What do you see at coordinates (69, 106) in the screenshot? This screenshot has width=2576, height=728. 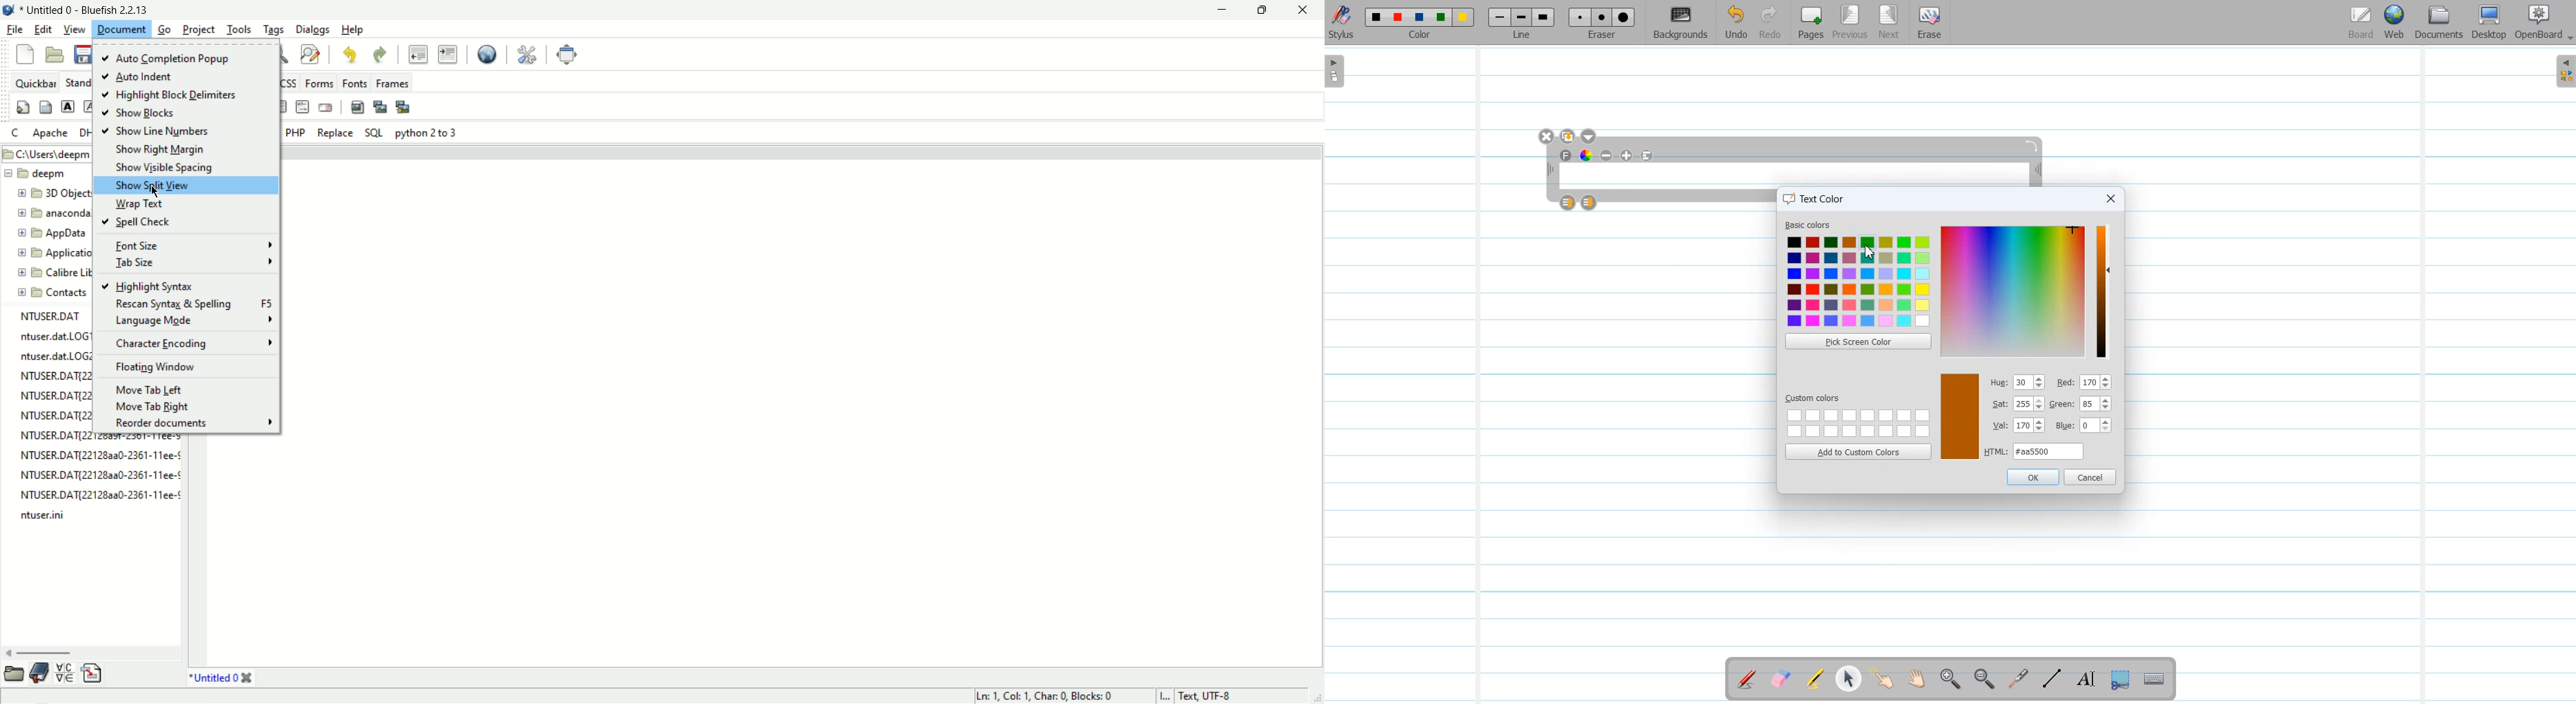 I see `strong` at bounding box center [69, 106].